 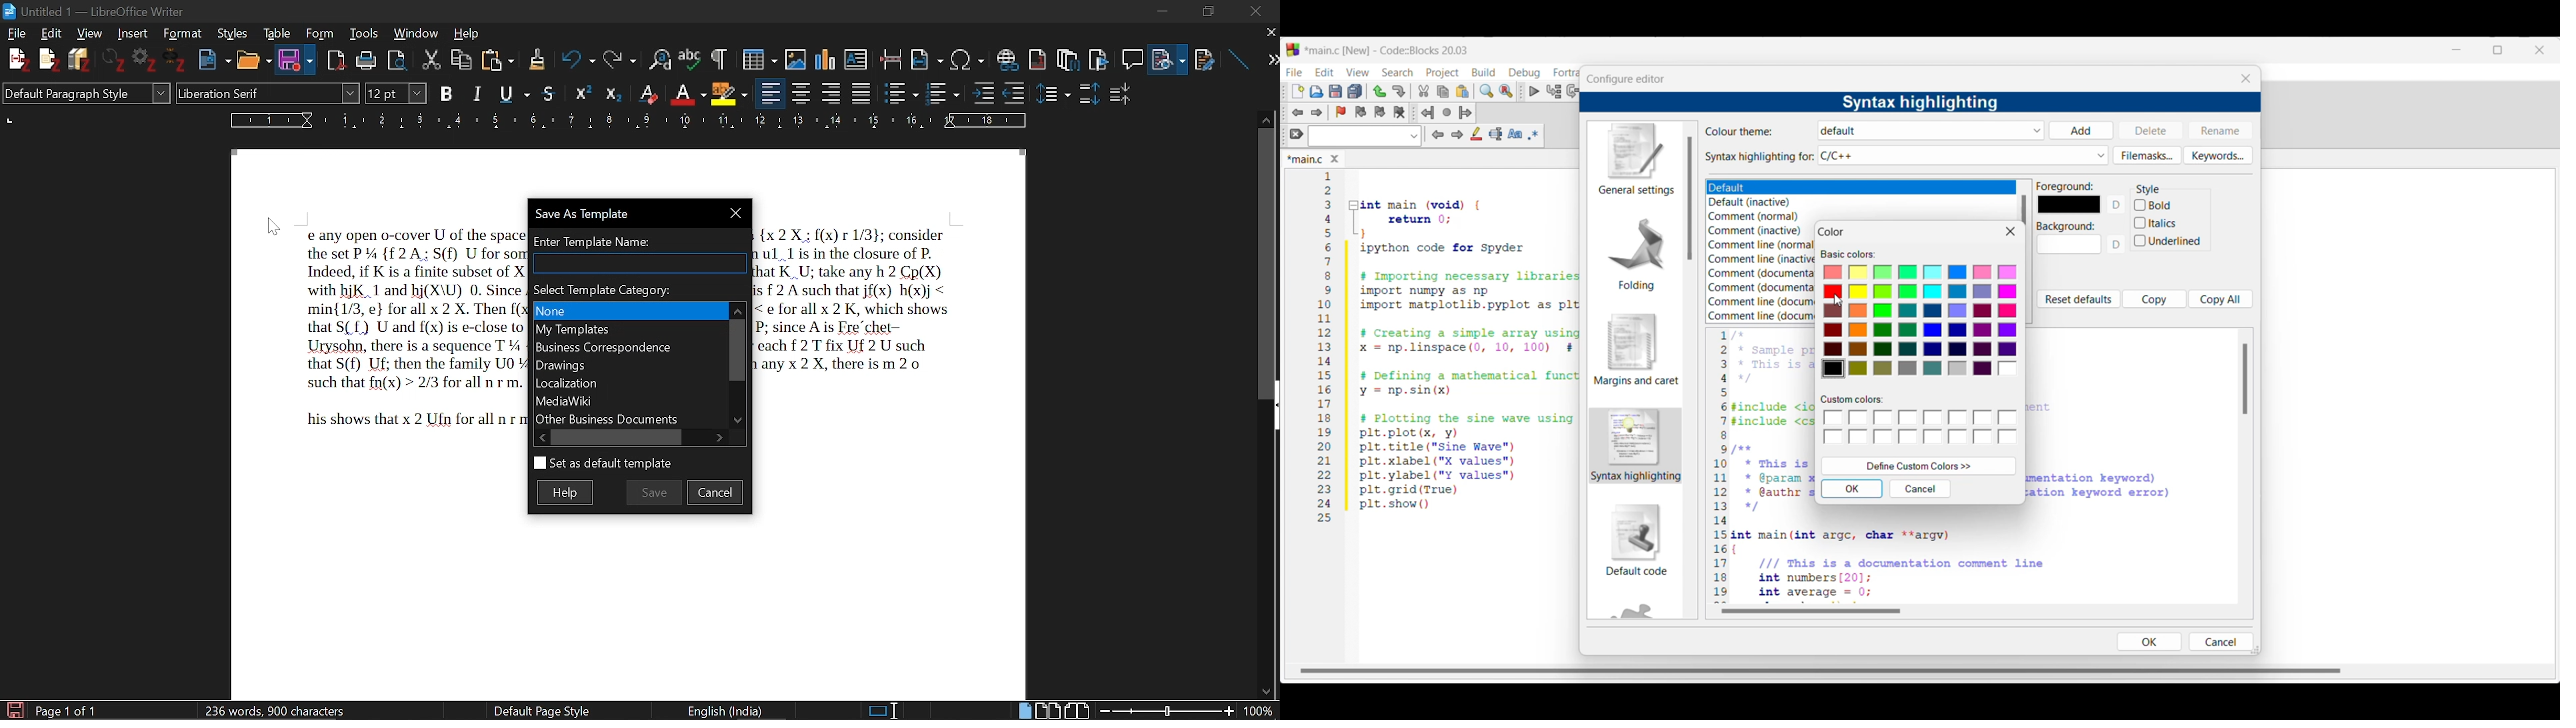 What do you see at coordinates (1450, 347) in the screenshot?
I see `Current code` at bounding box center [1450, 347].